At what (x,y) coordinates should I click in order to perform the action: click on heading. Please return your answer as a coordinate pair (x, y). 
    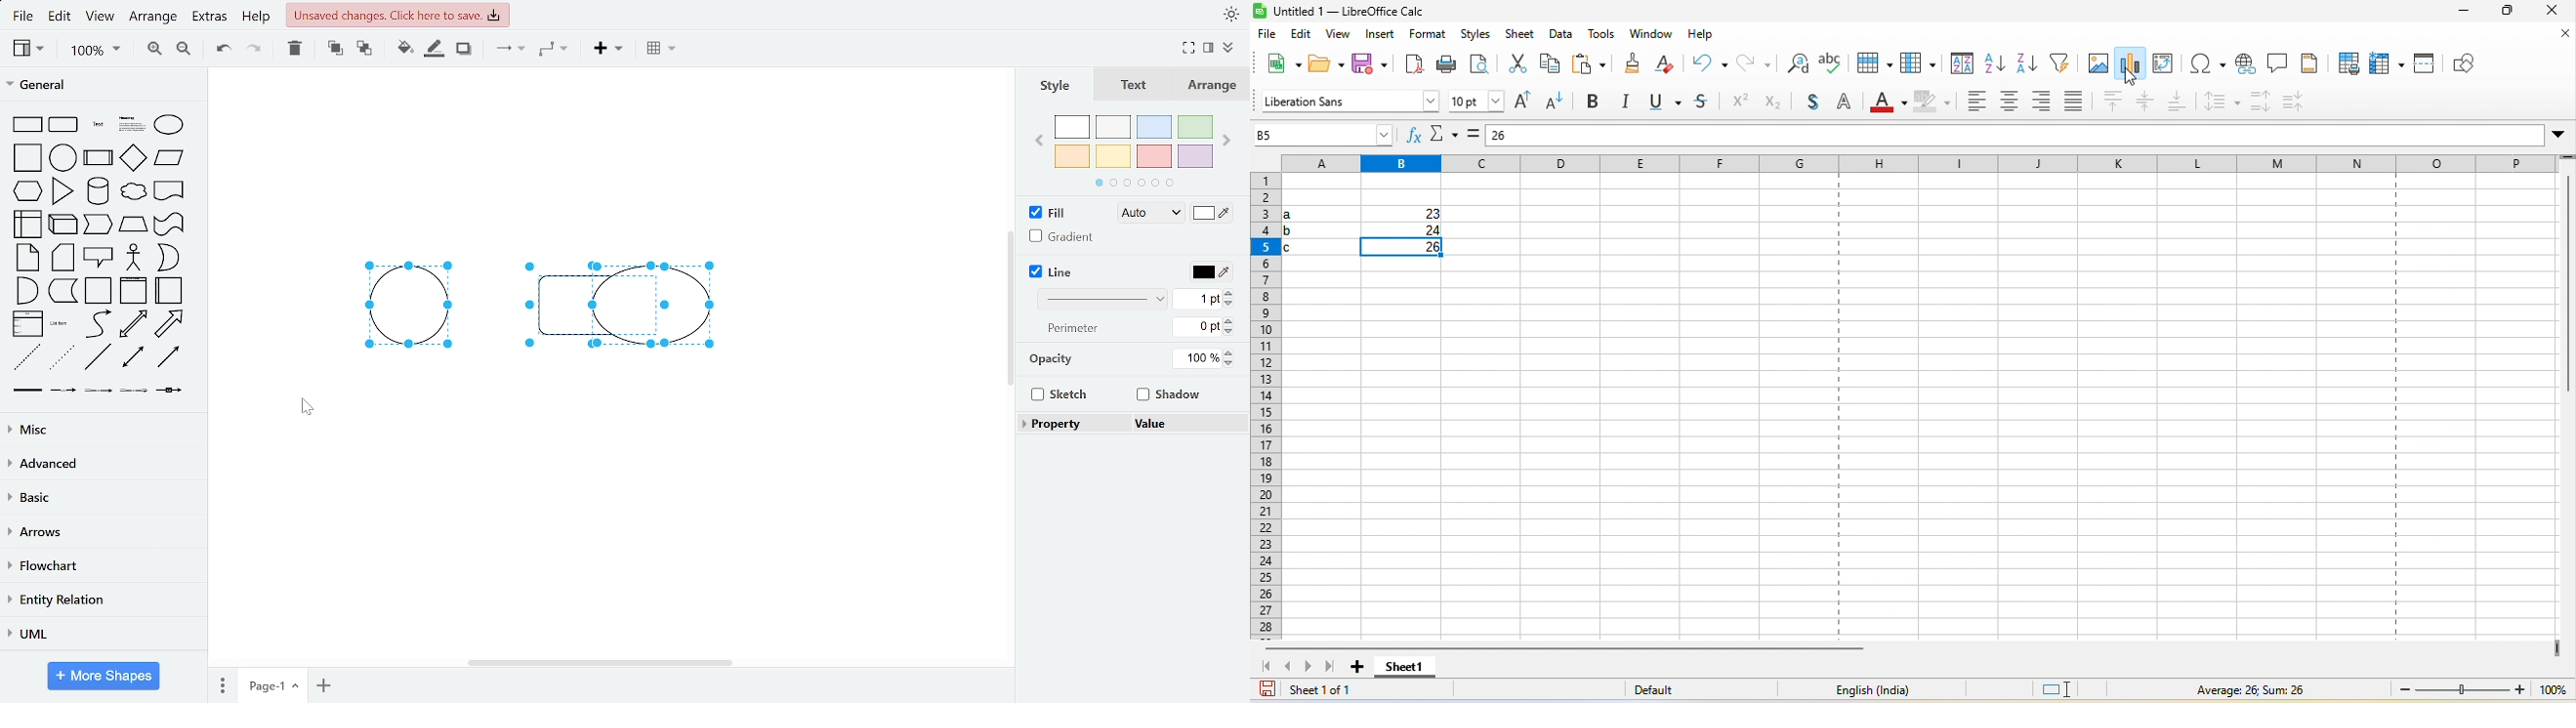
    Looking at the image, I should click on (131, 125).